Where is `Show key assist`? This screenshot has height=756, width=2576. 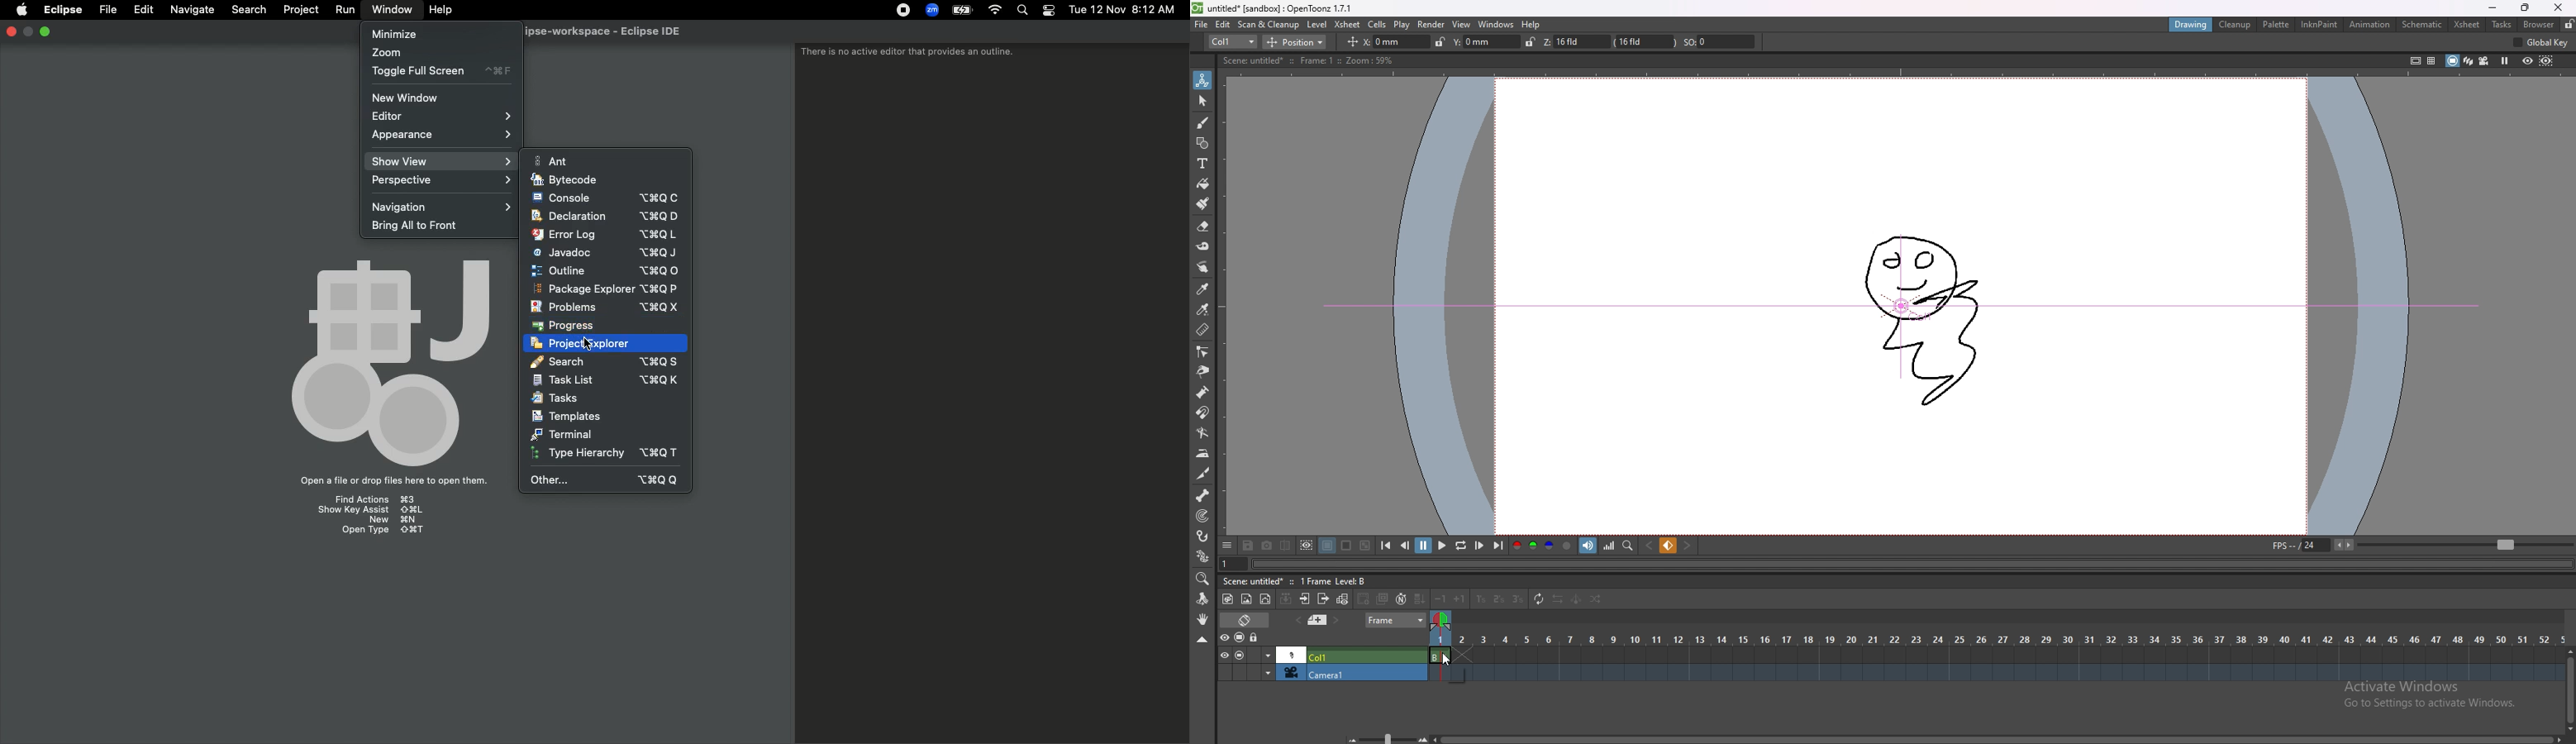 Show key assist is located at coordinates (371, 509).